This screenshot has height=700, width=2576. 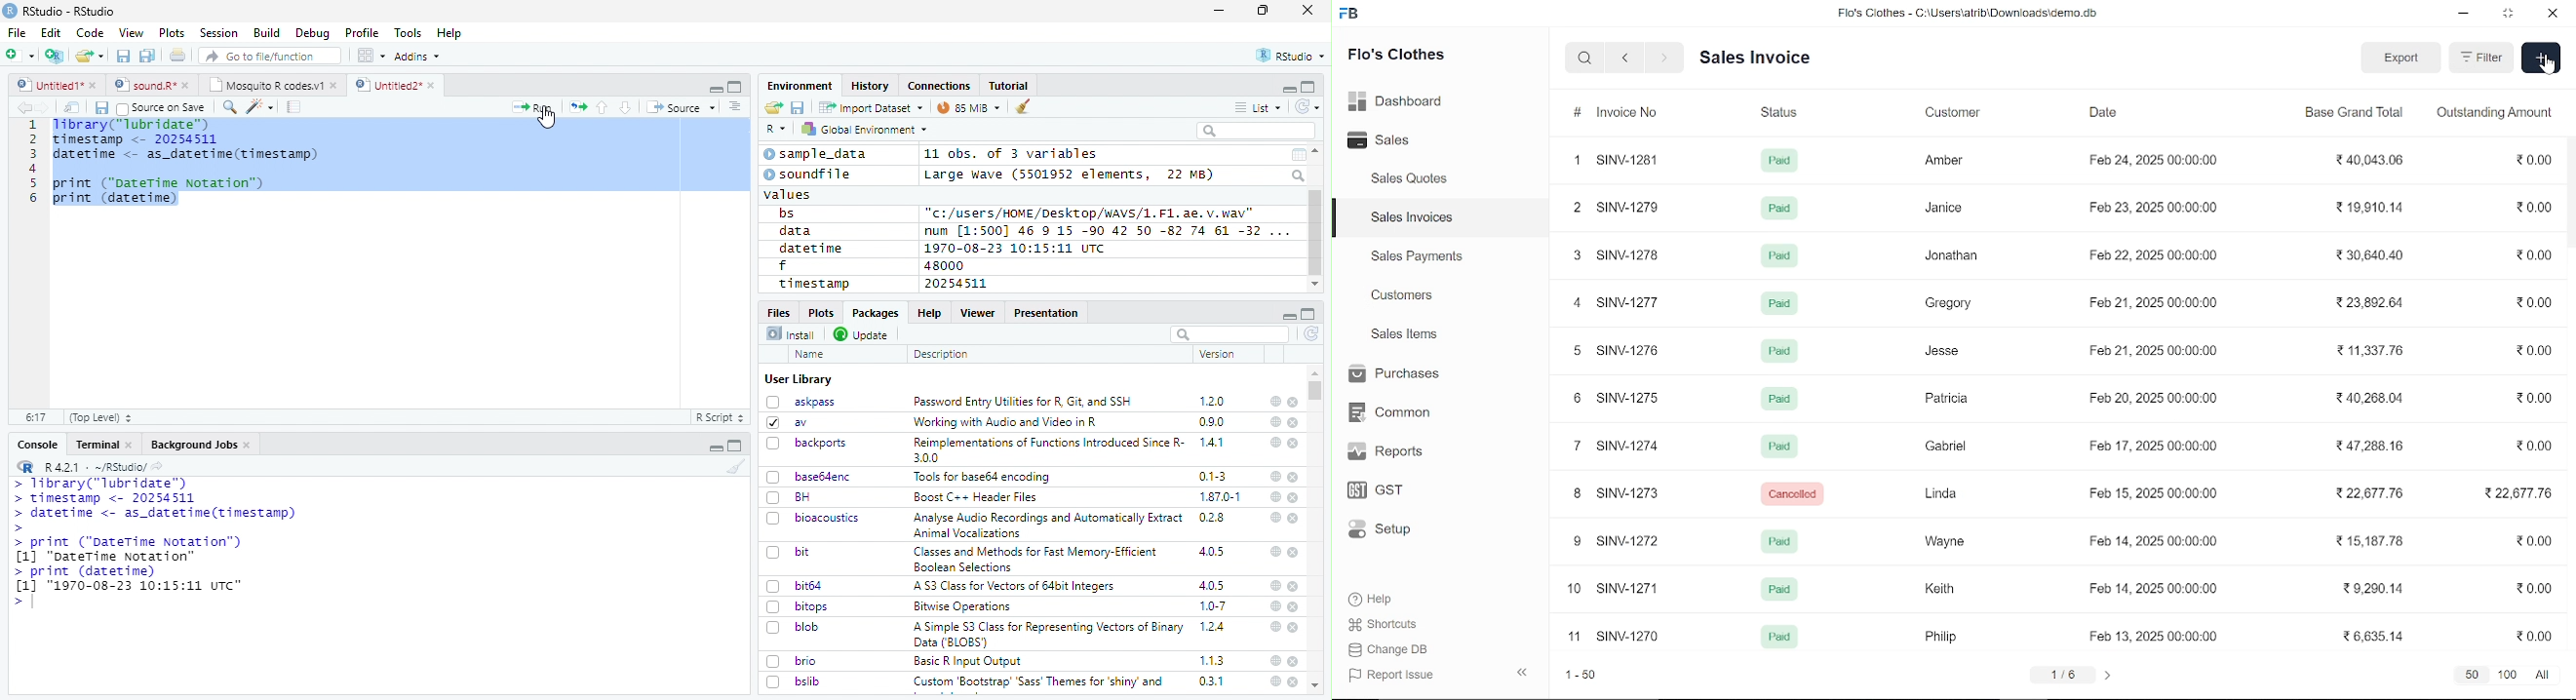 What do you see at coordinates (1213, 442) in the screenshot?
I see `1.4.1` at bounding box center [1213, 442].